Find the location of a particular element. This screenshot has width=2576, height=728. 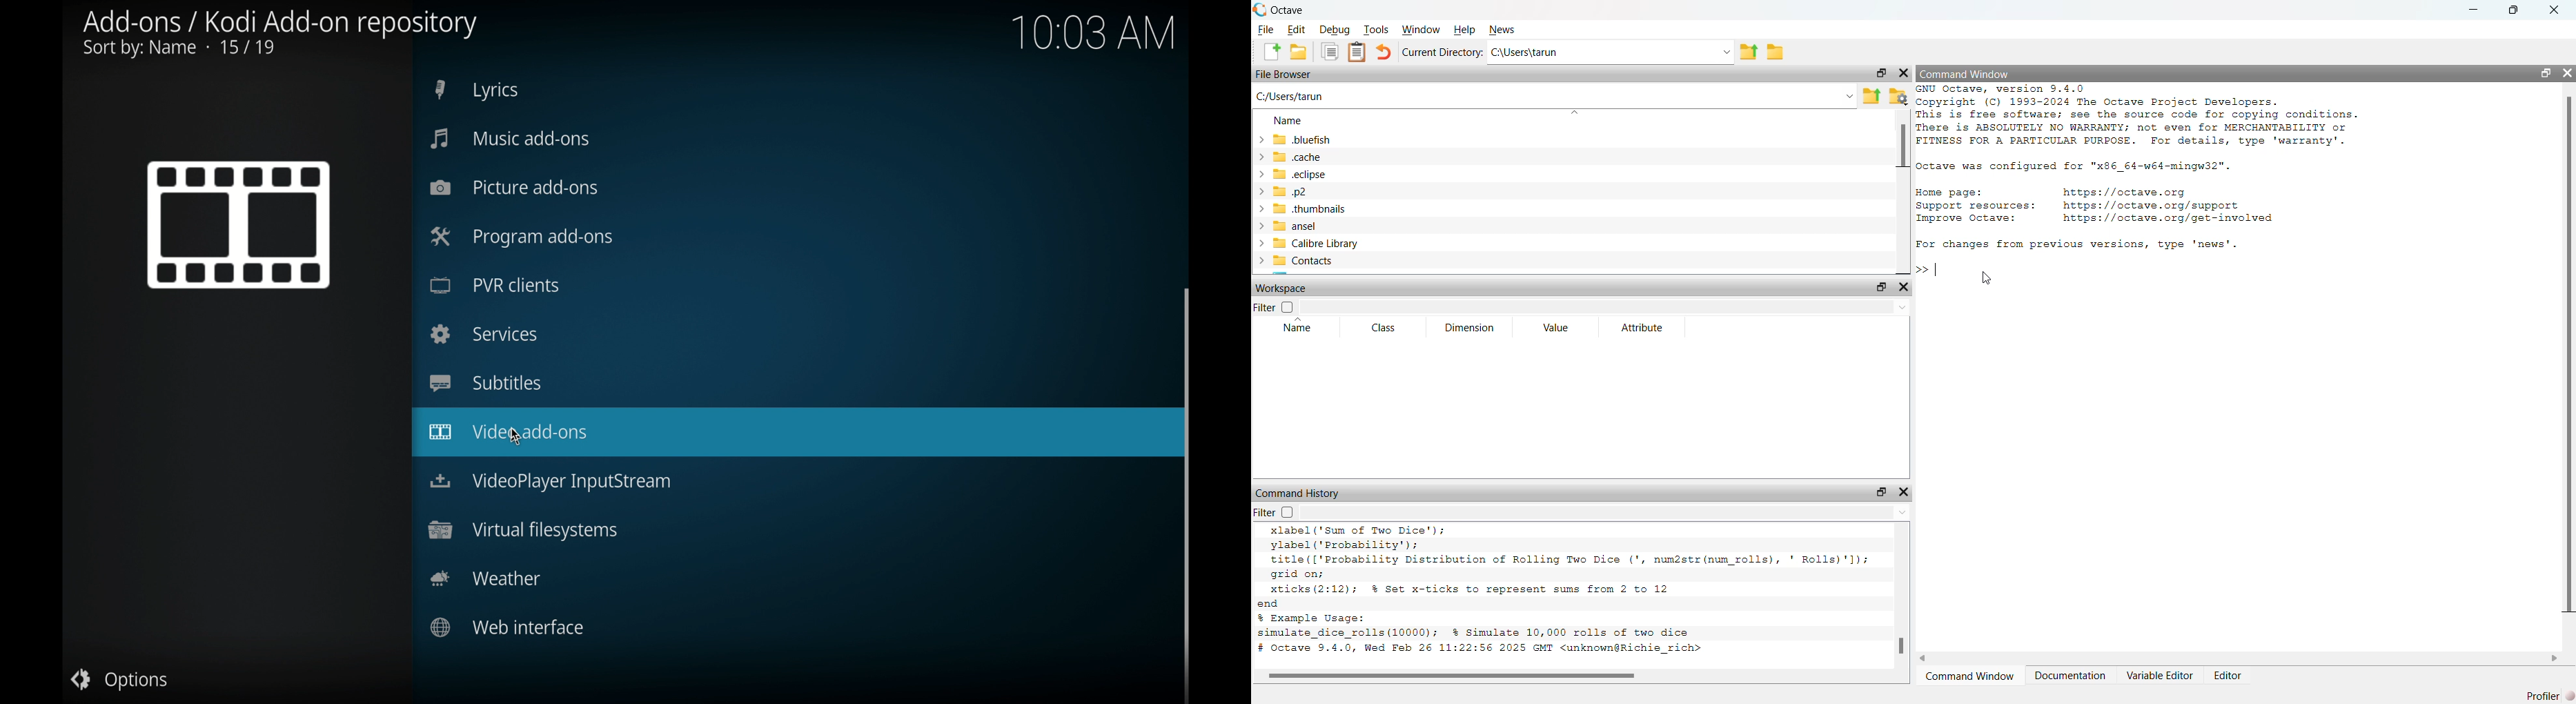

Create a folder is located at coordinates (1778, 52).